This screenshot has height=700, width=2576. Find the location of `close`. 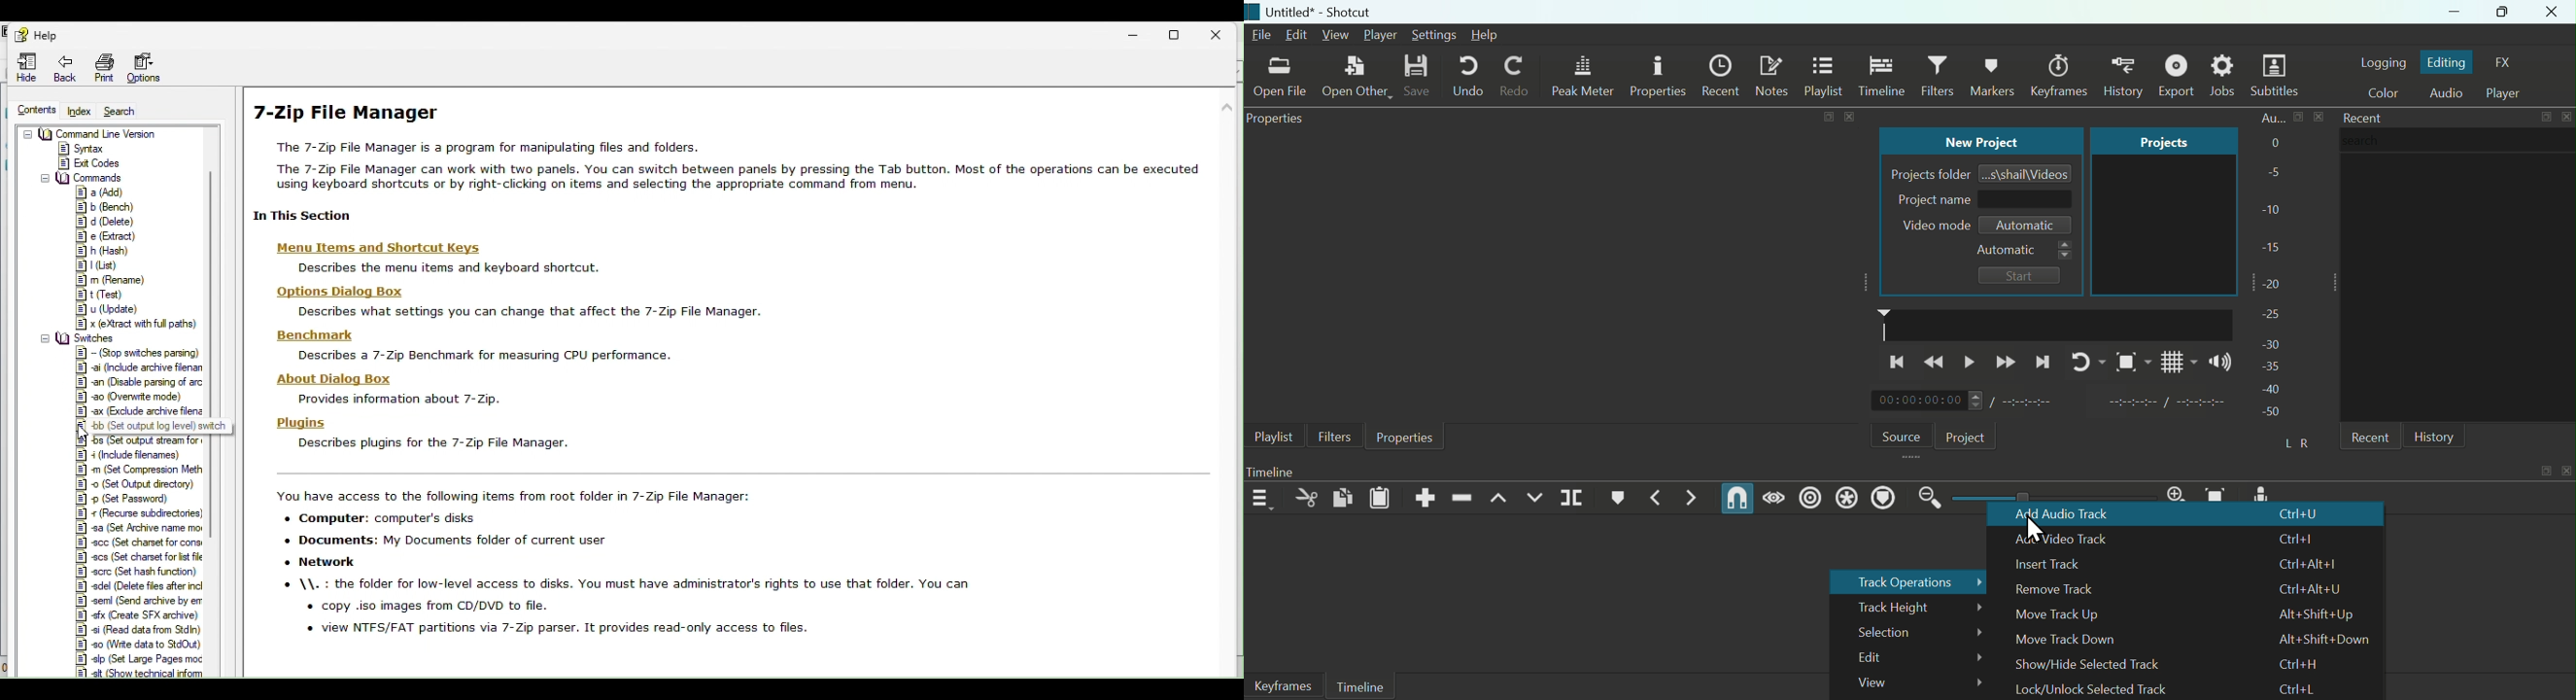

close is located at coordinates (2566, 471).